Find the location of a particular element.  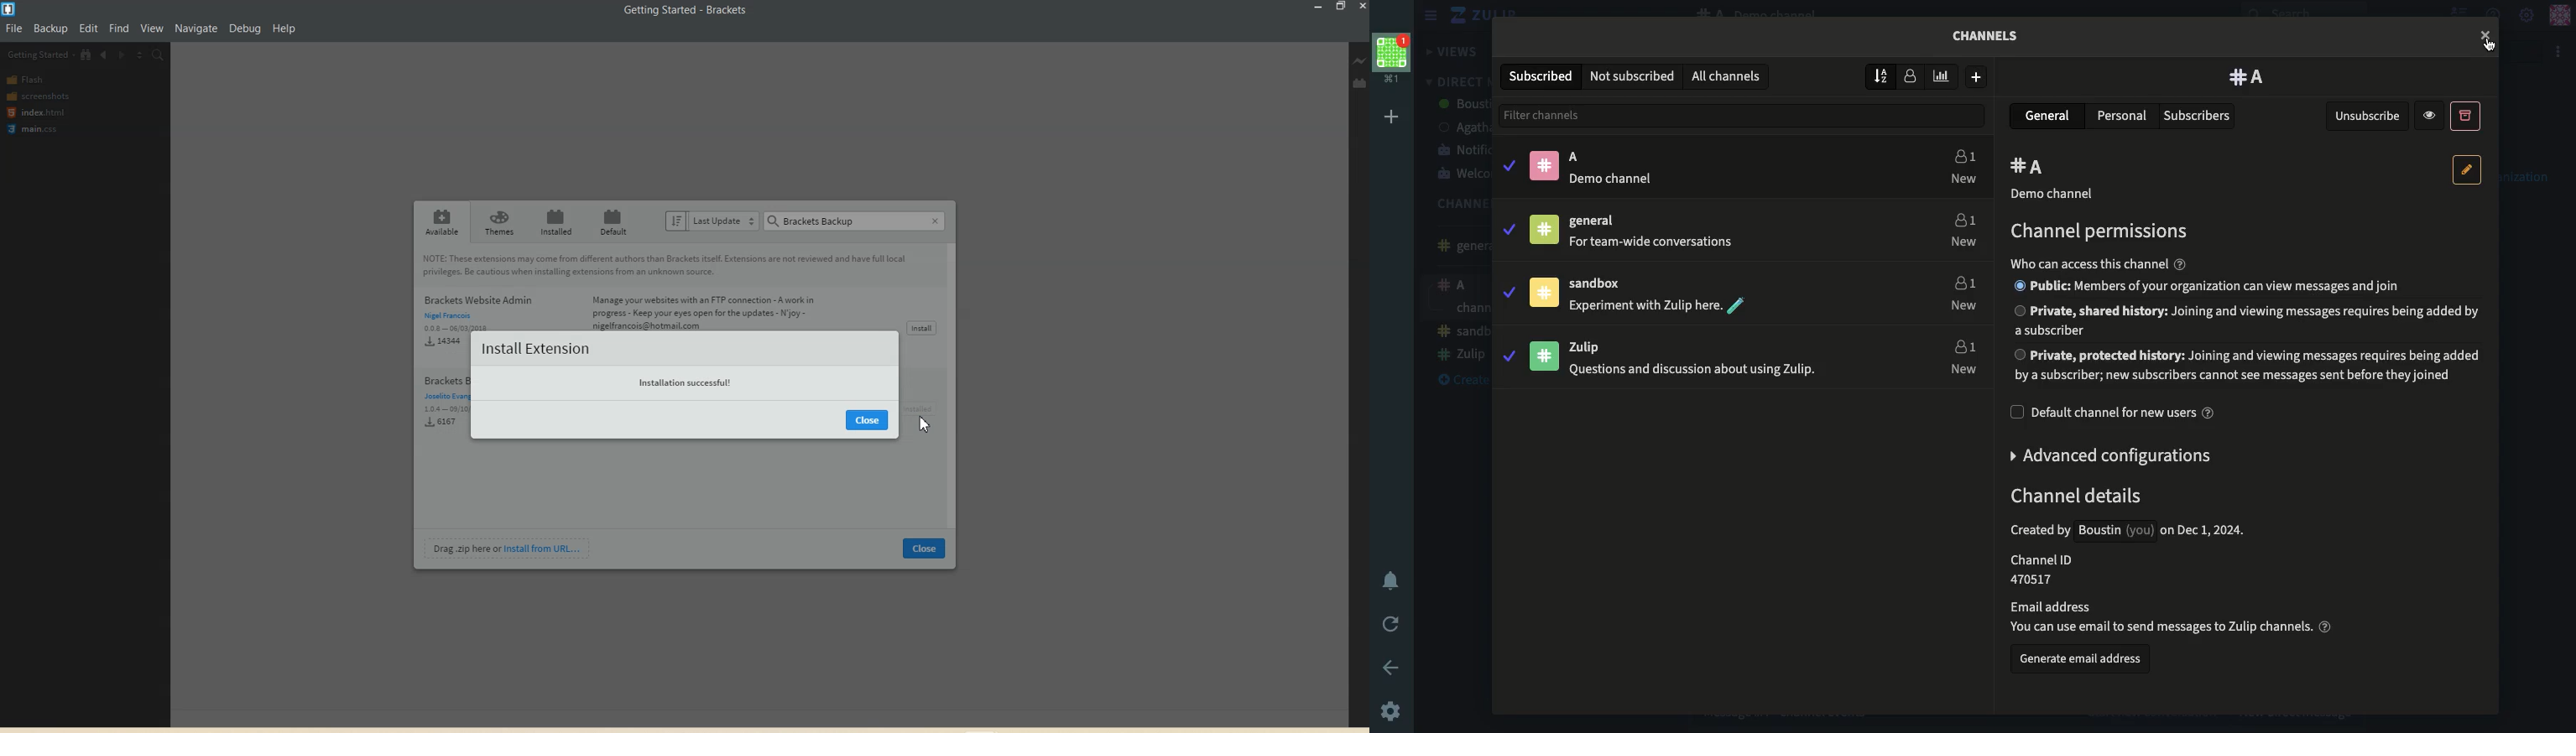

Settings is located at coordinates (1391, 713).